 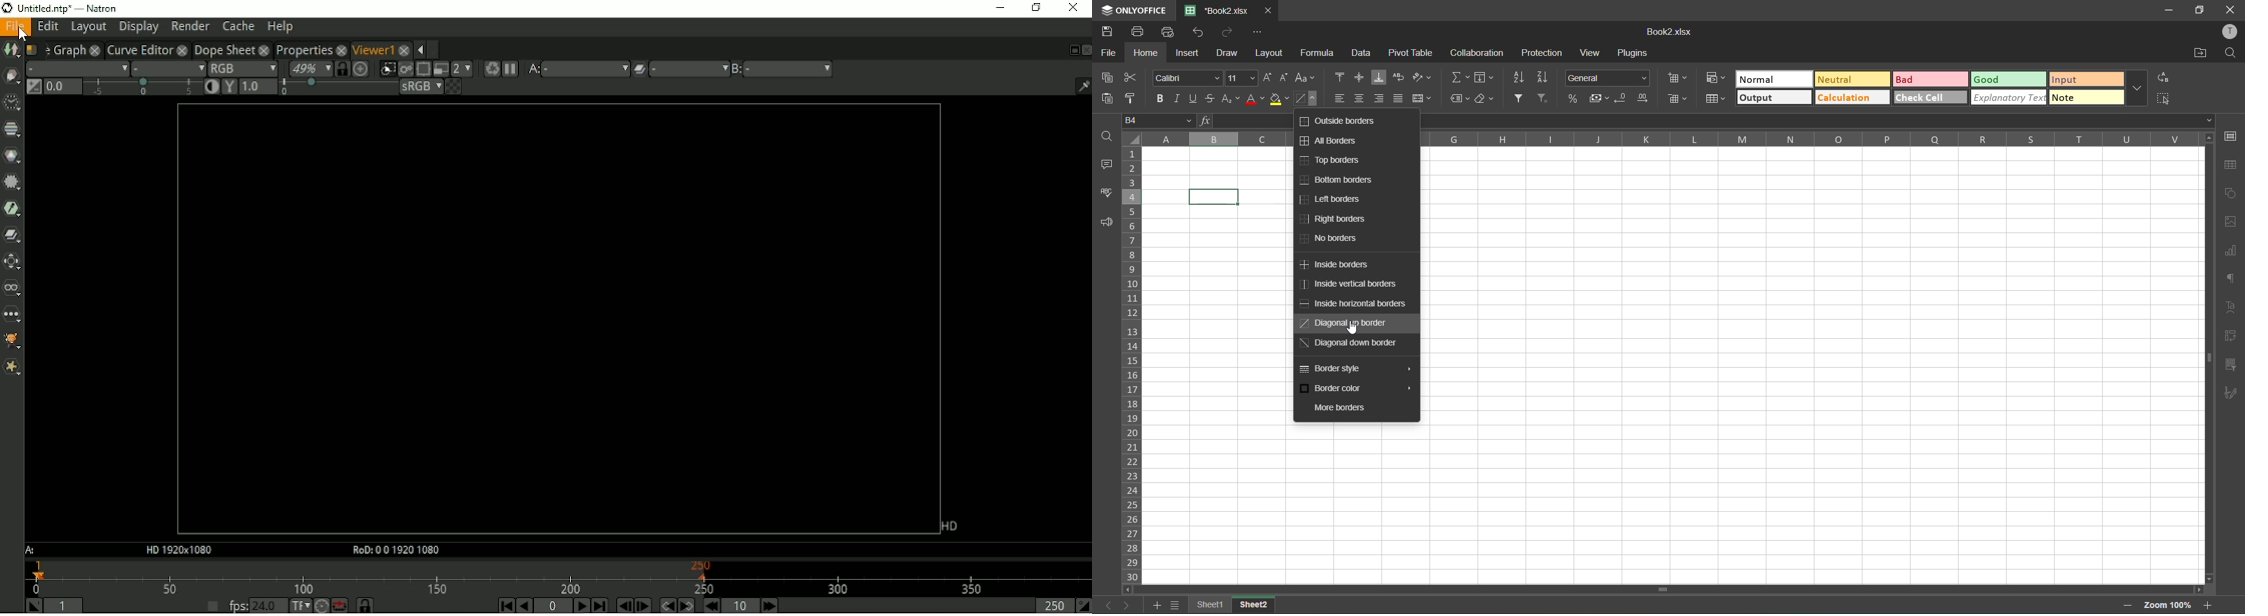 What do you see at coordinates (665, 605) in the screenshot?
I see `Previous keyframe` at bounding box center [665, 605].